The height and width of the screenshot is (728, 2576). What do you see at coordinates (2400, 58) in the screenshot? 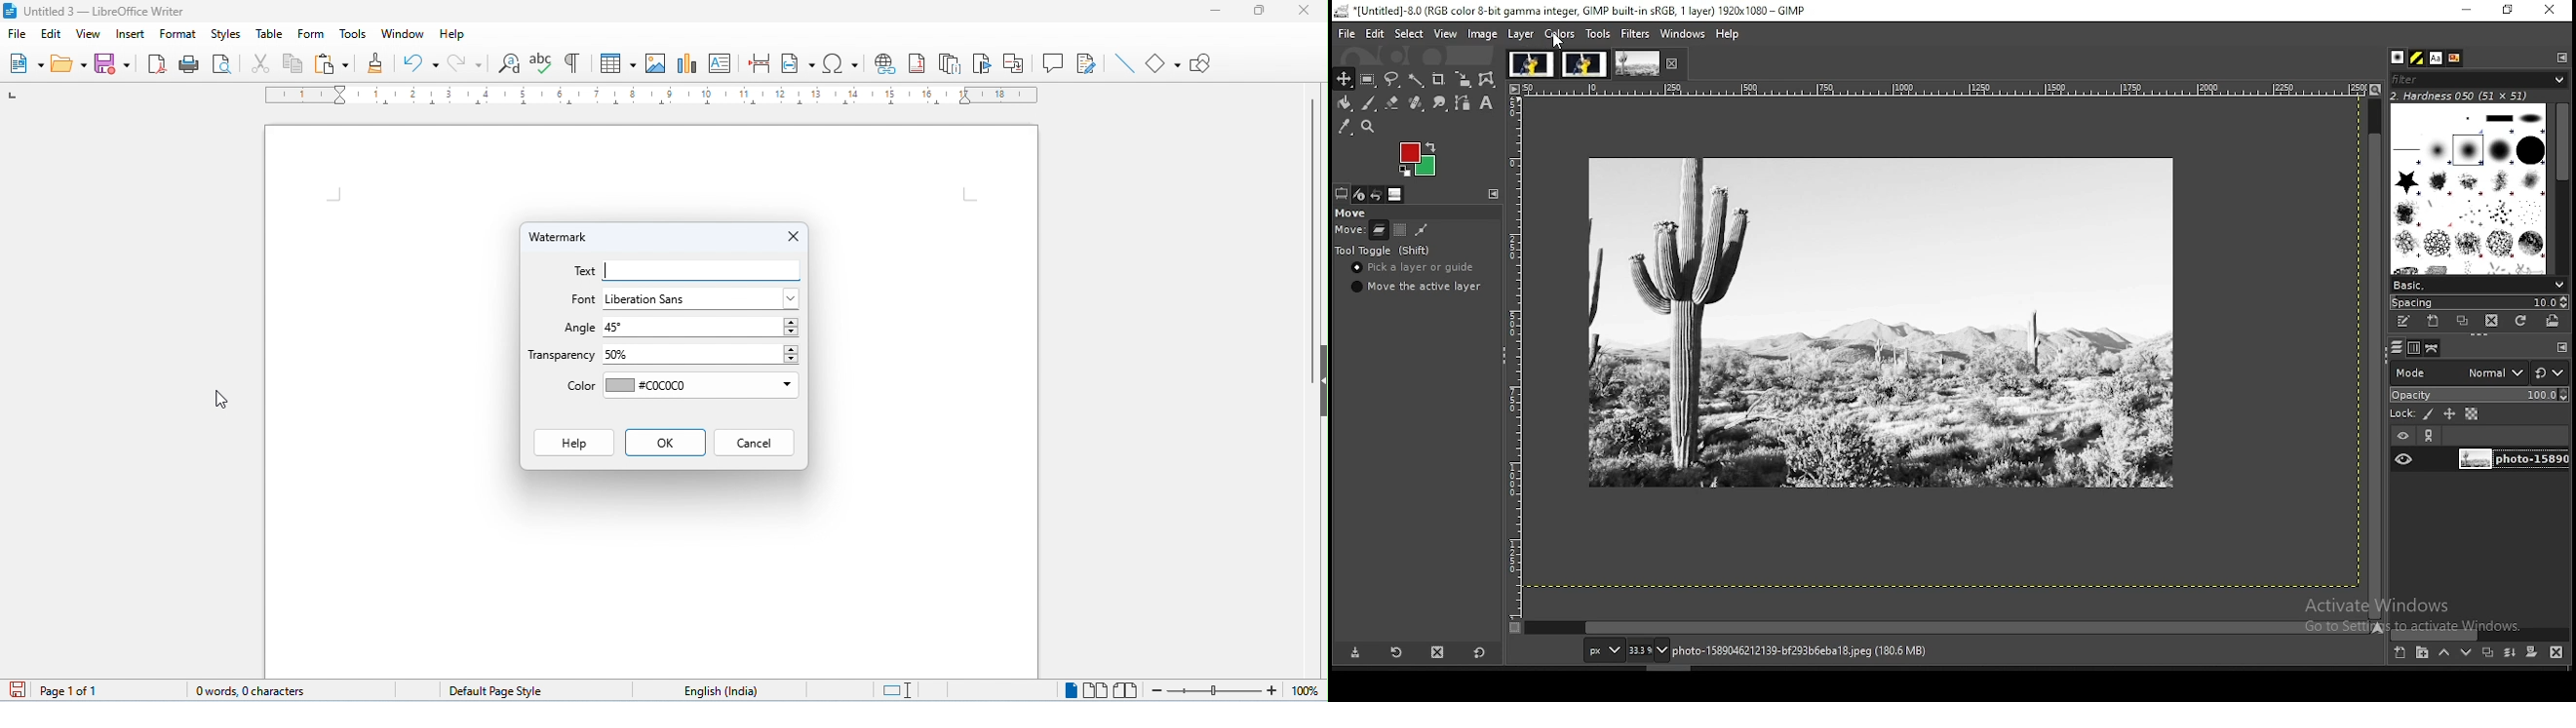
I see `brushes` at bounding box center [2400, 58].